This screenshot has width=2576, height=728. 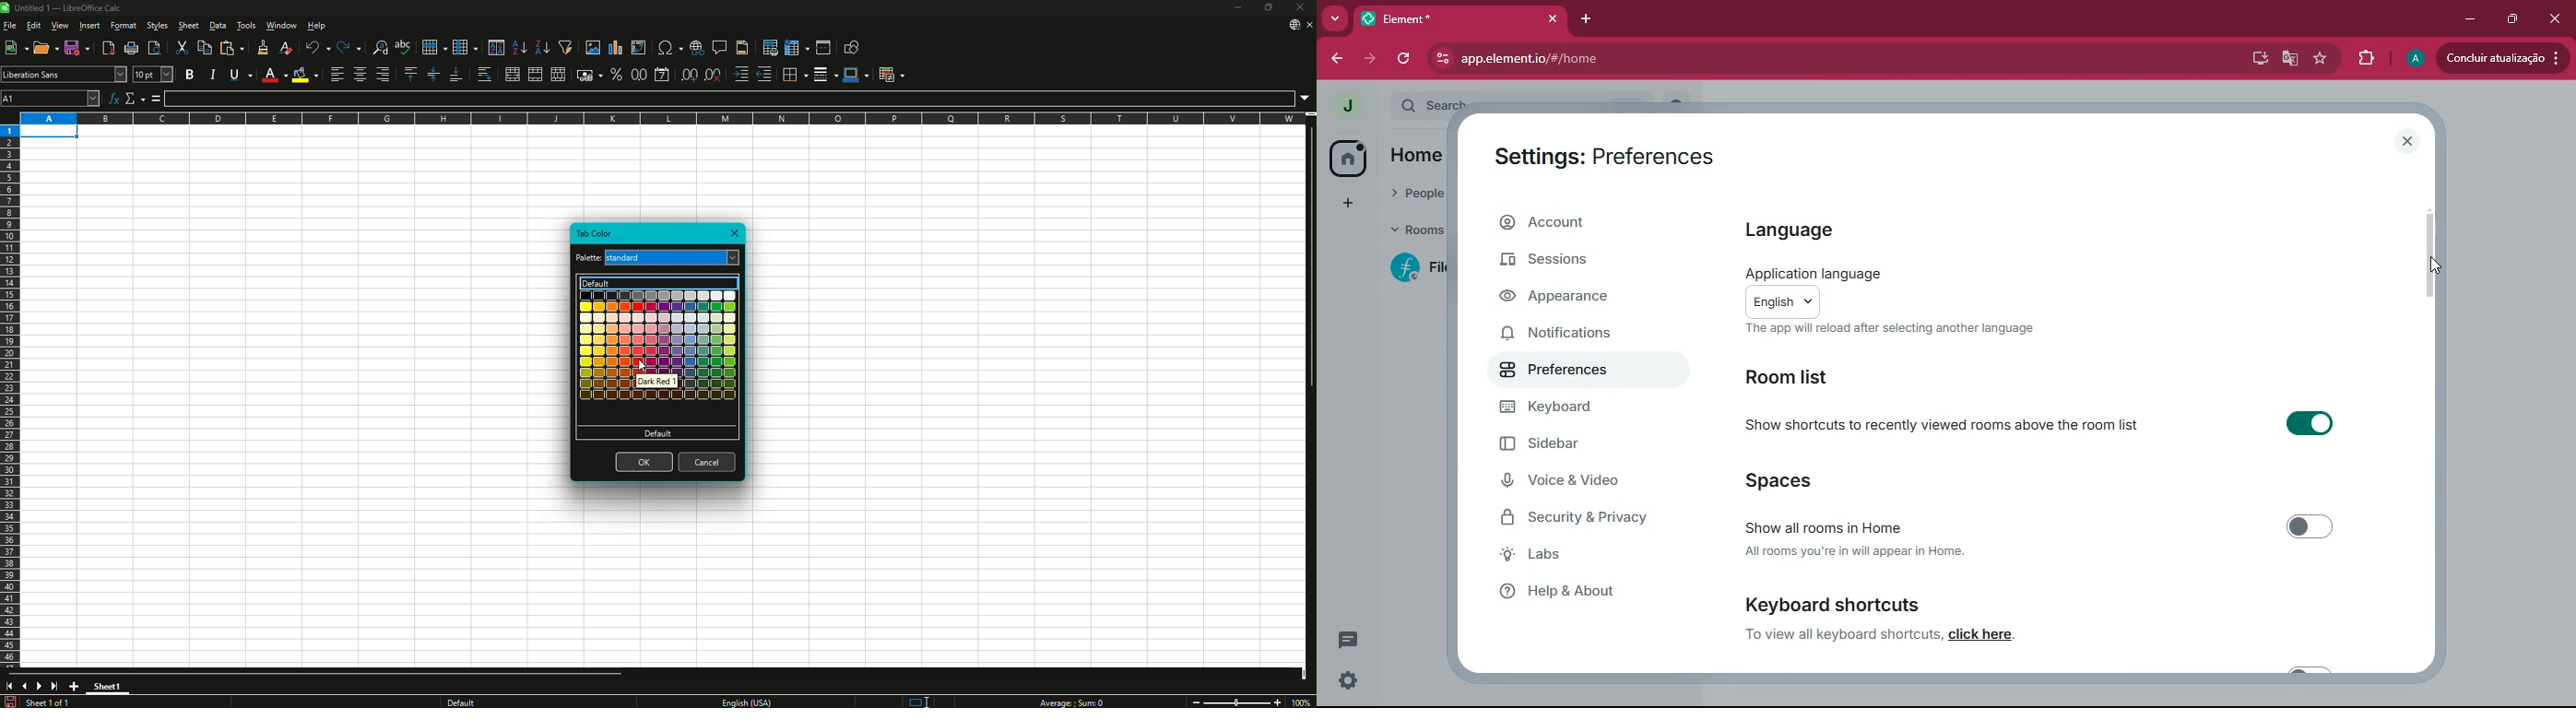 What do you see at coordinates (217, 25) in the screenshot?
I see `Data` at bounding box center [217, 25].